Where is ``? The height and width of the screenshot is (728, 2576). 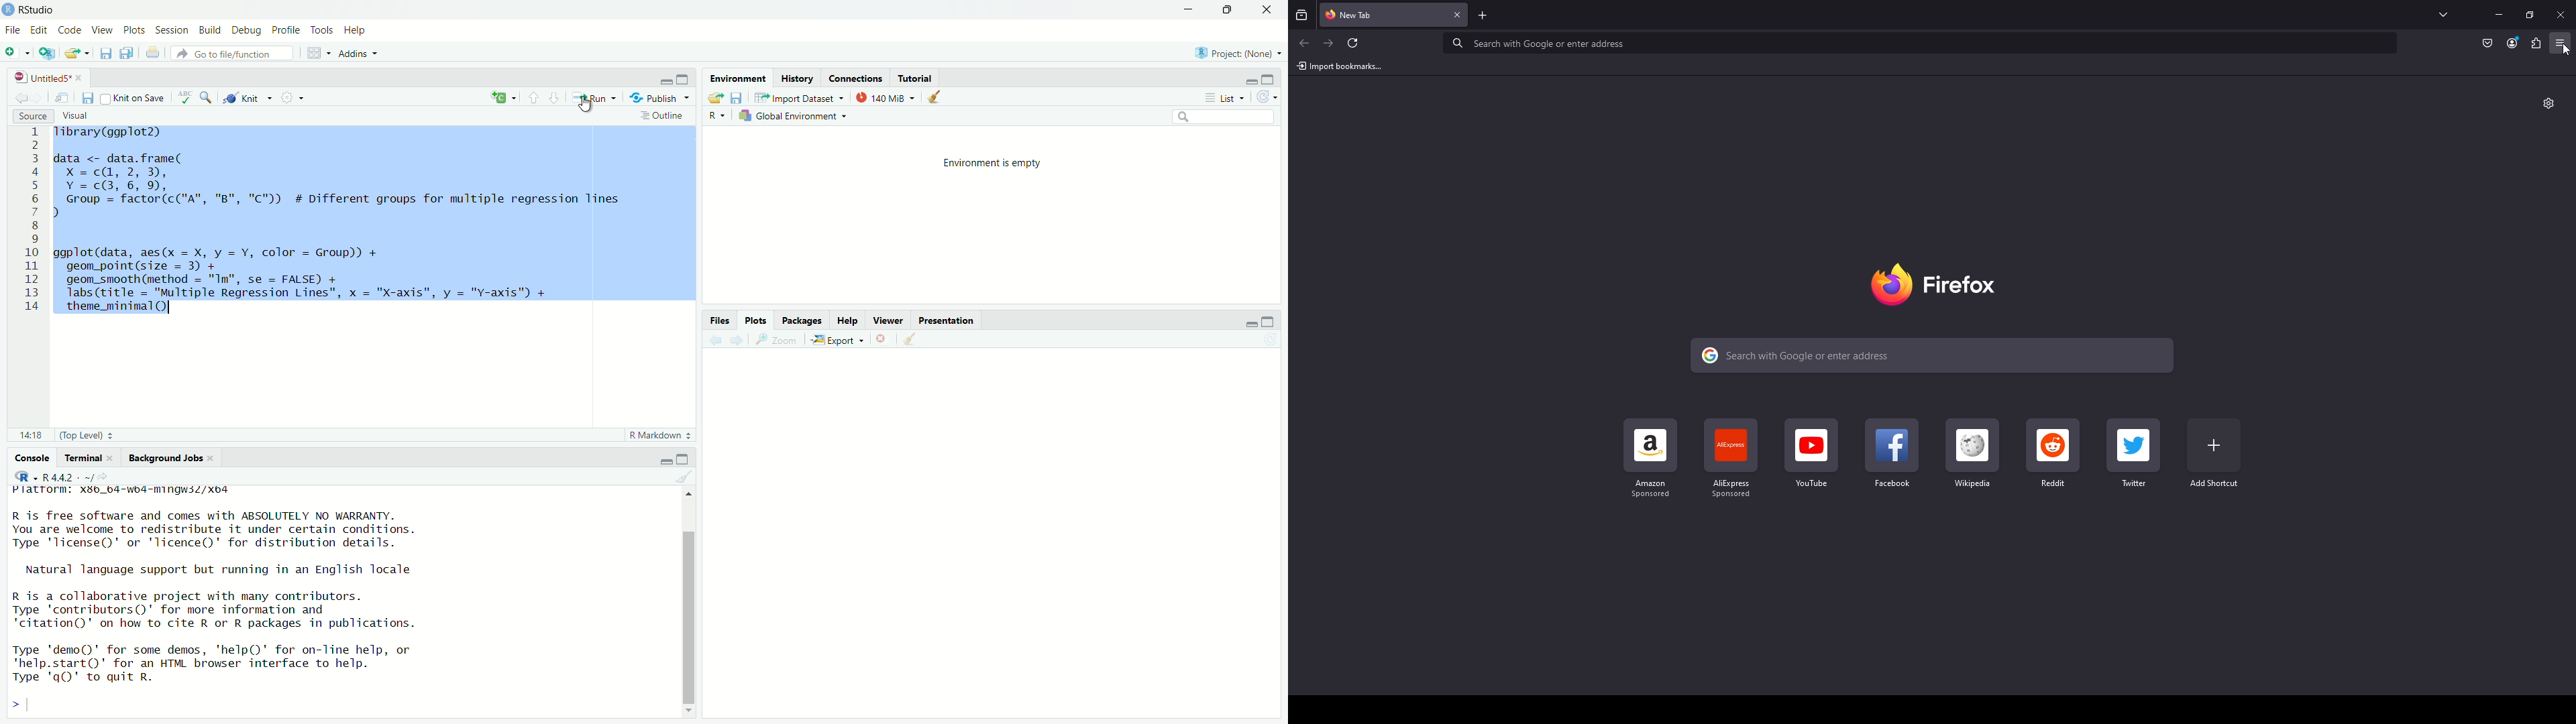
 is located at coordinates (719, 319).